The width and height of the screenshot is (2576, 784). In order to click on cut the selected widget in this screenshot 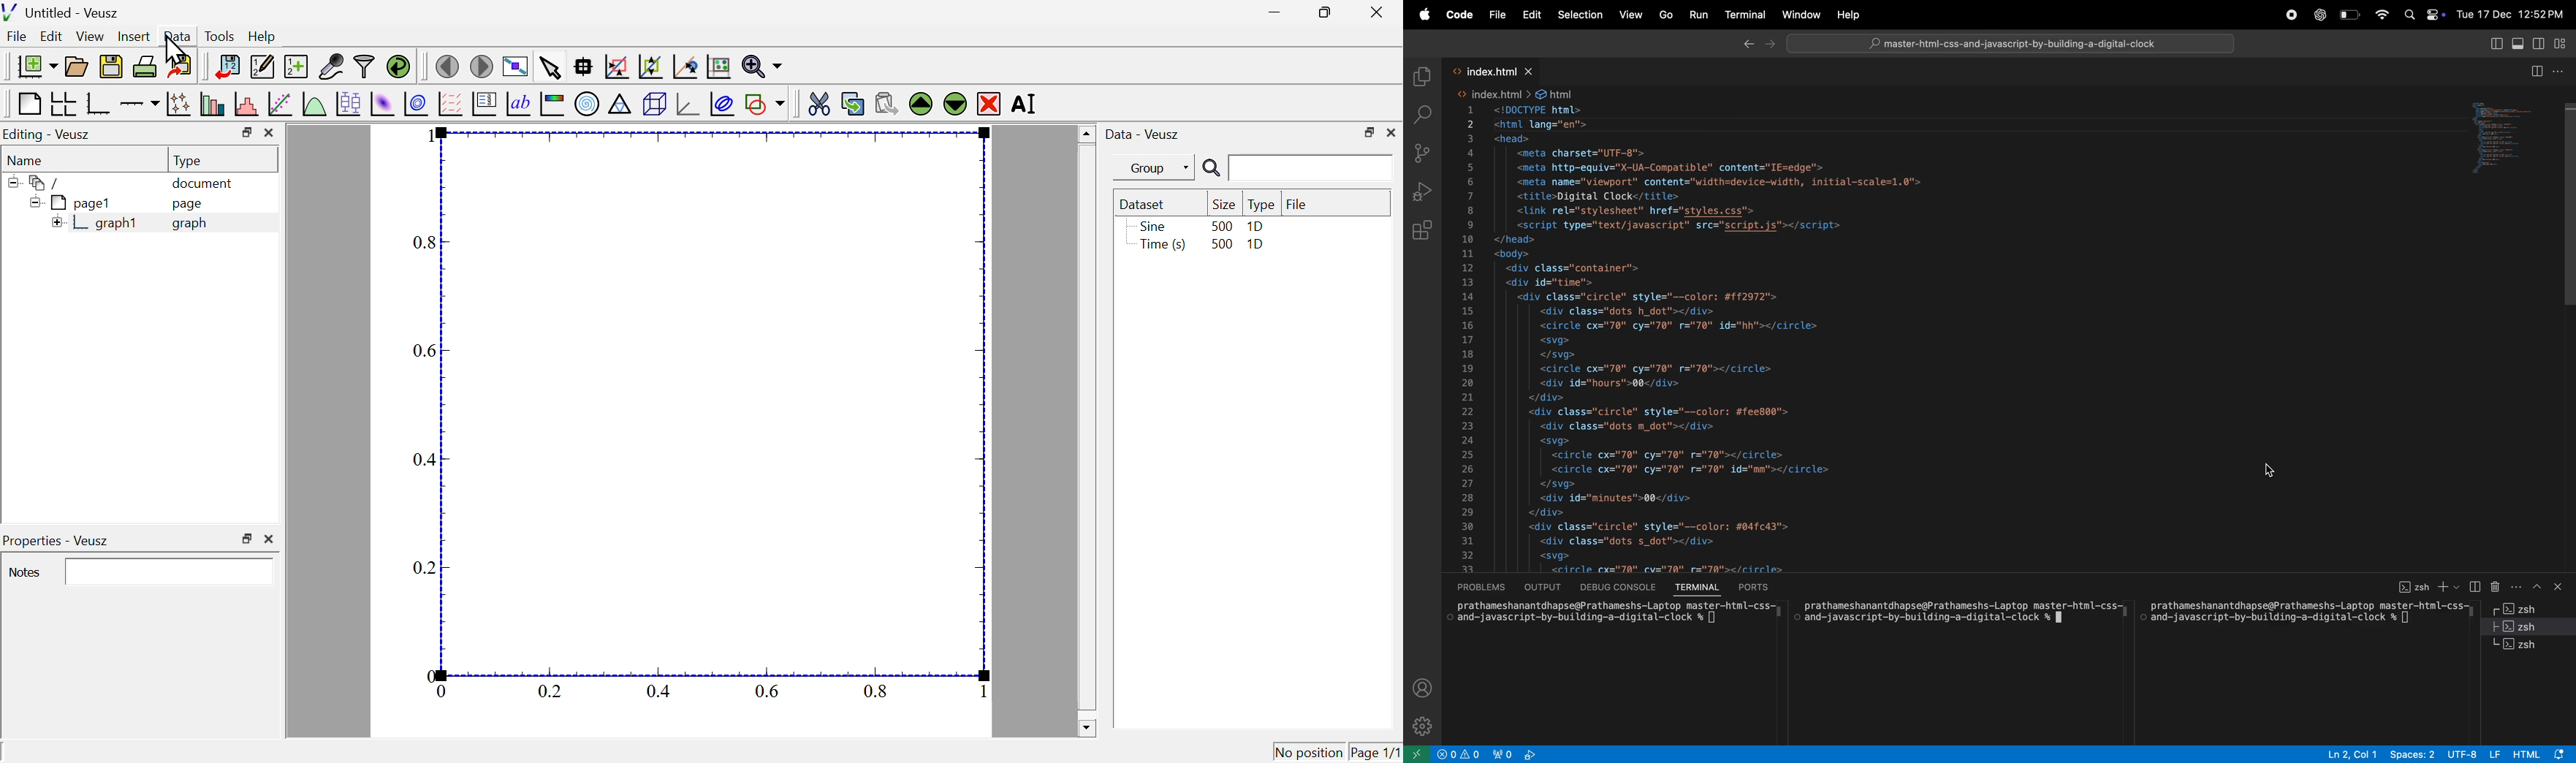, I will do `click(816, 102)`.